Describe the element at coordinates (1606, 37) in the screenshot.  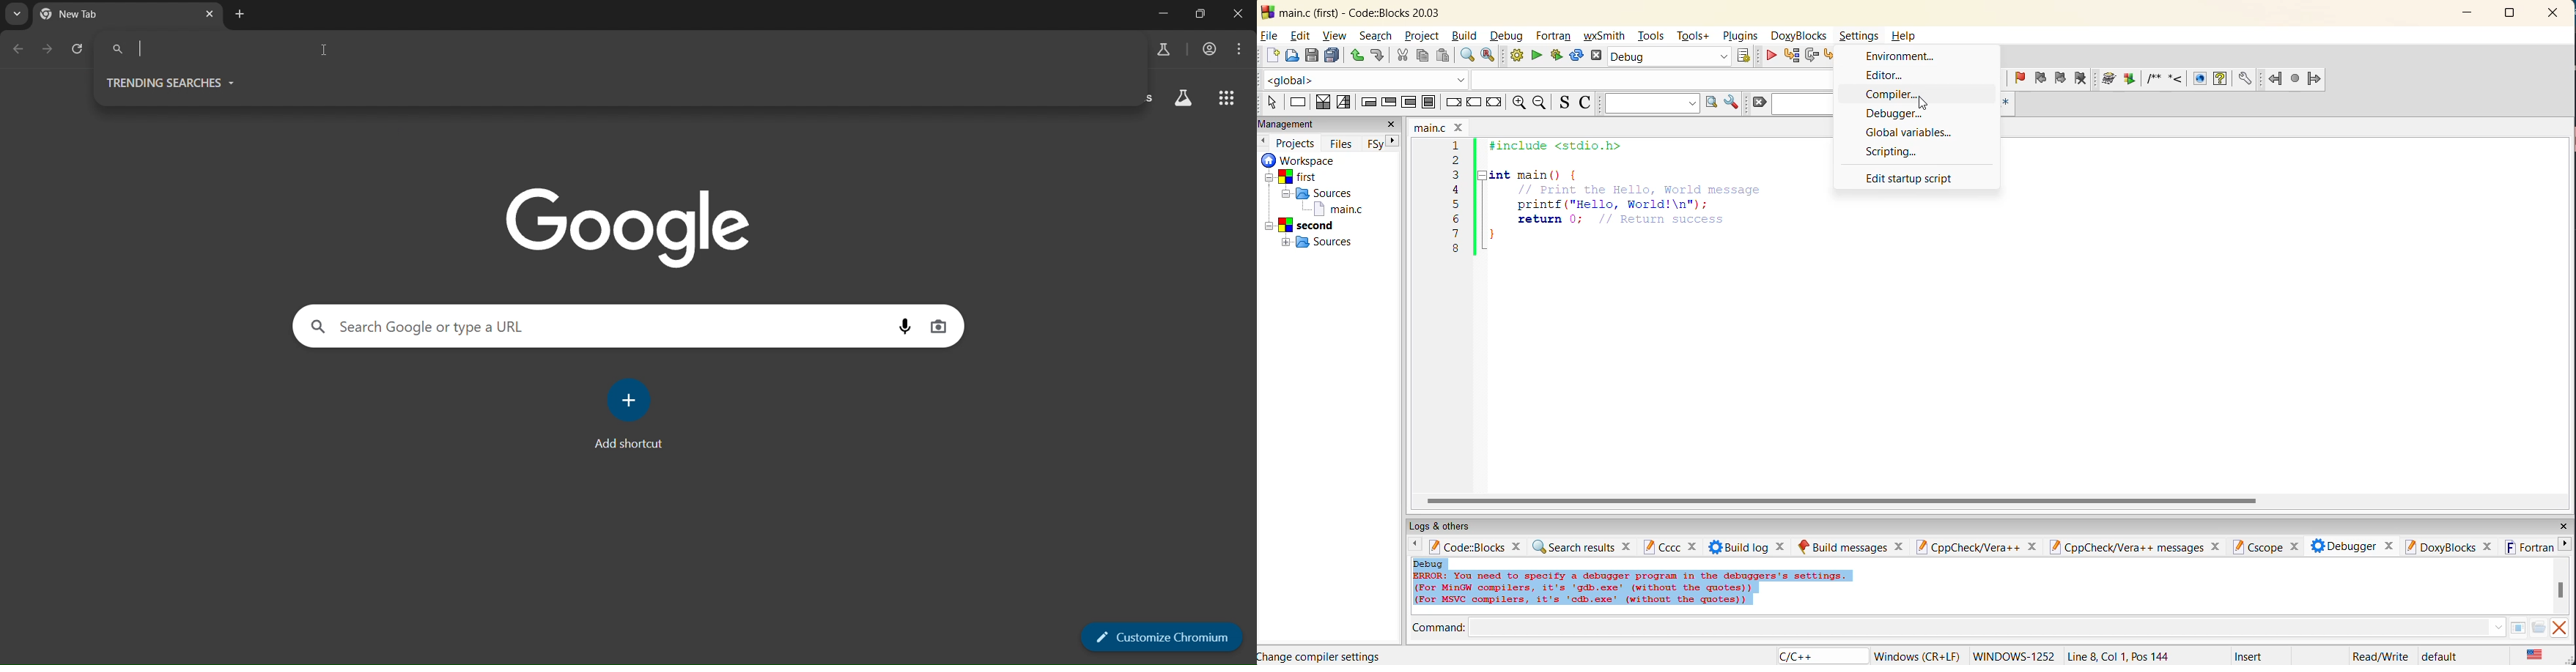
I see `wxsmith` at that location.